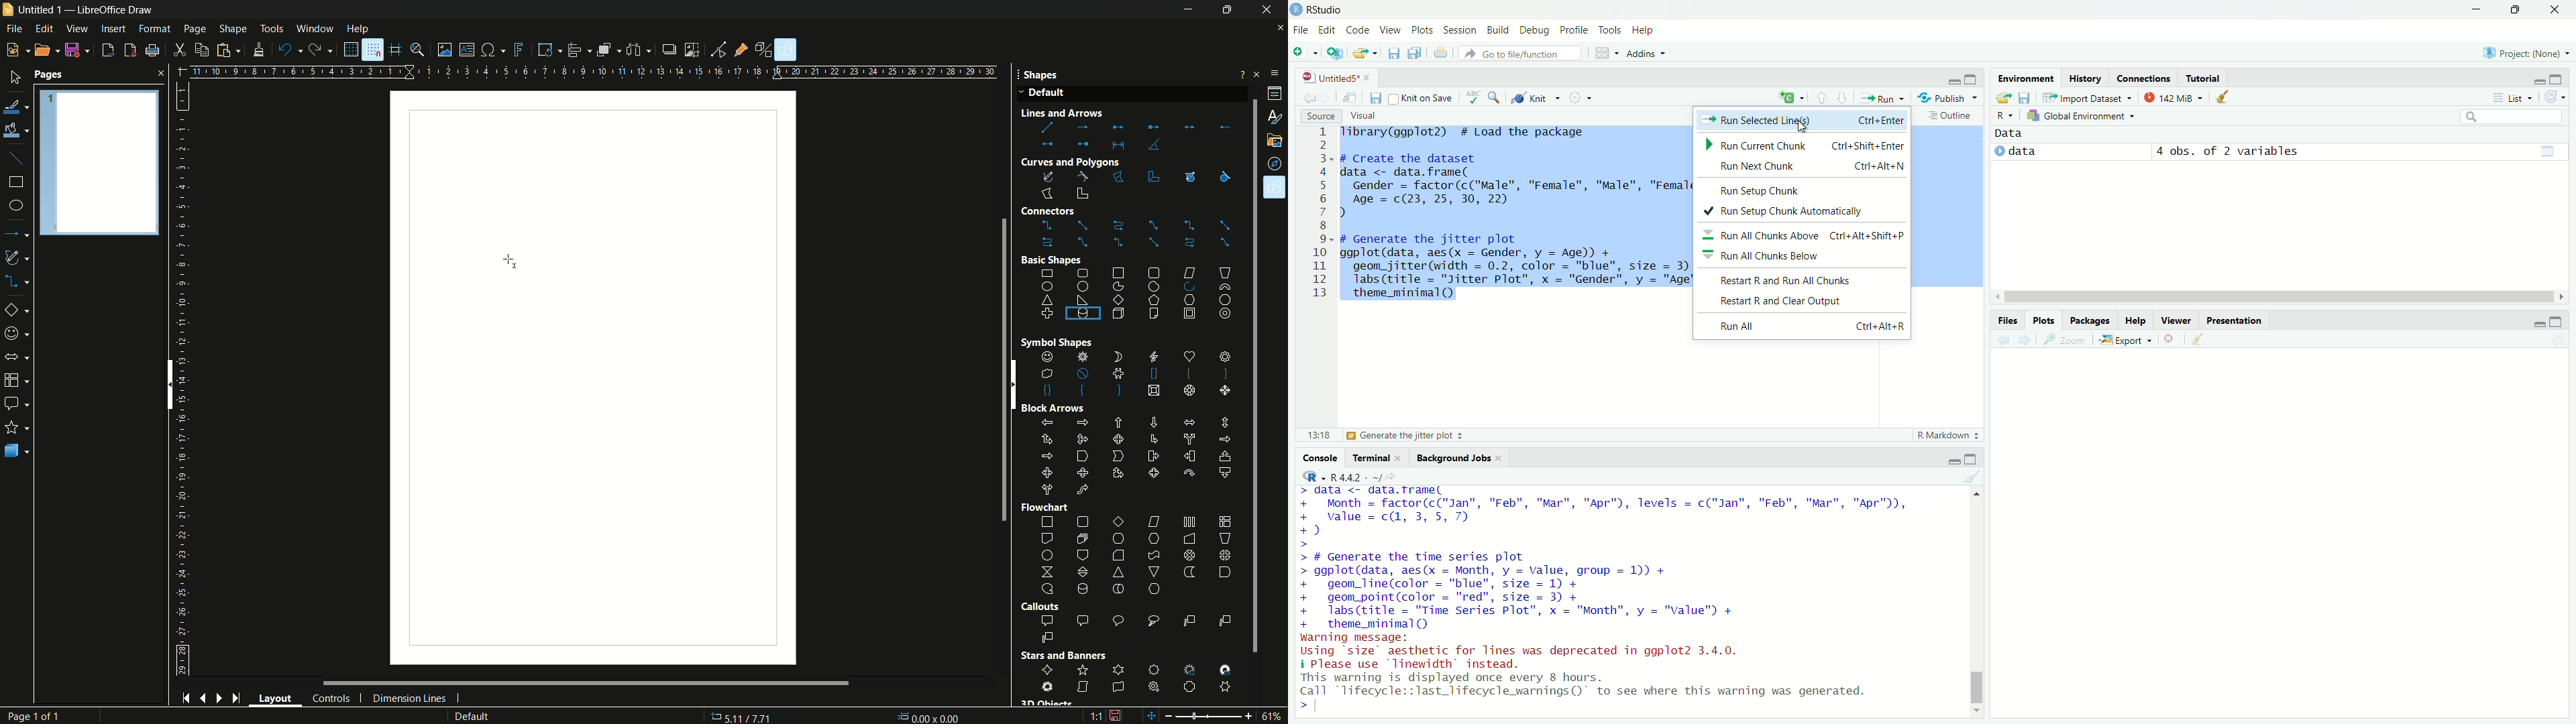 The height and width of the screenshot is (728, 2576). What do you see at coordinates (203, 700) in the screenshot?
I see `previous page` at bounding box center [203, 700].